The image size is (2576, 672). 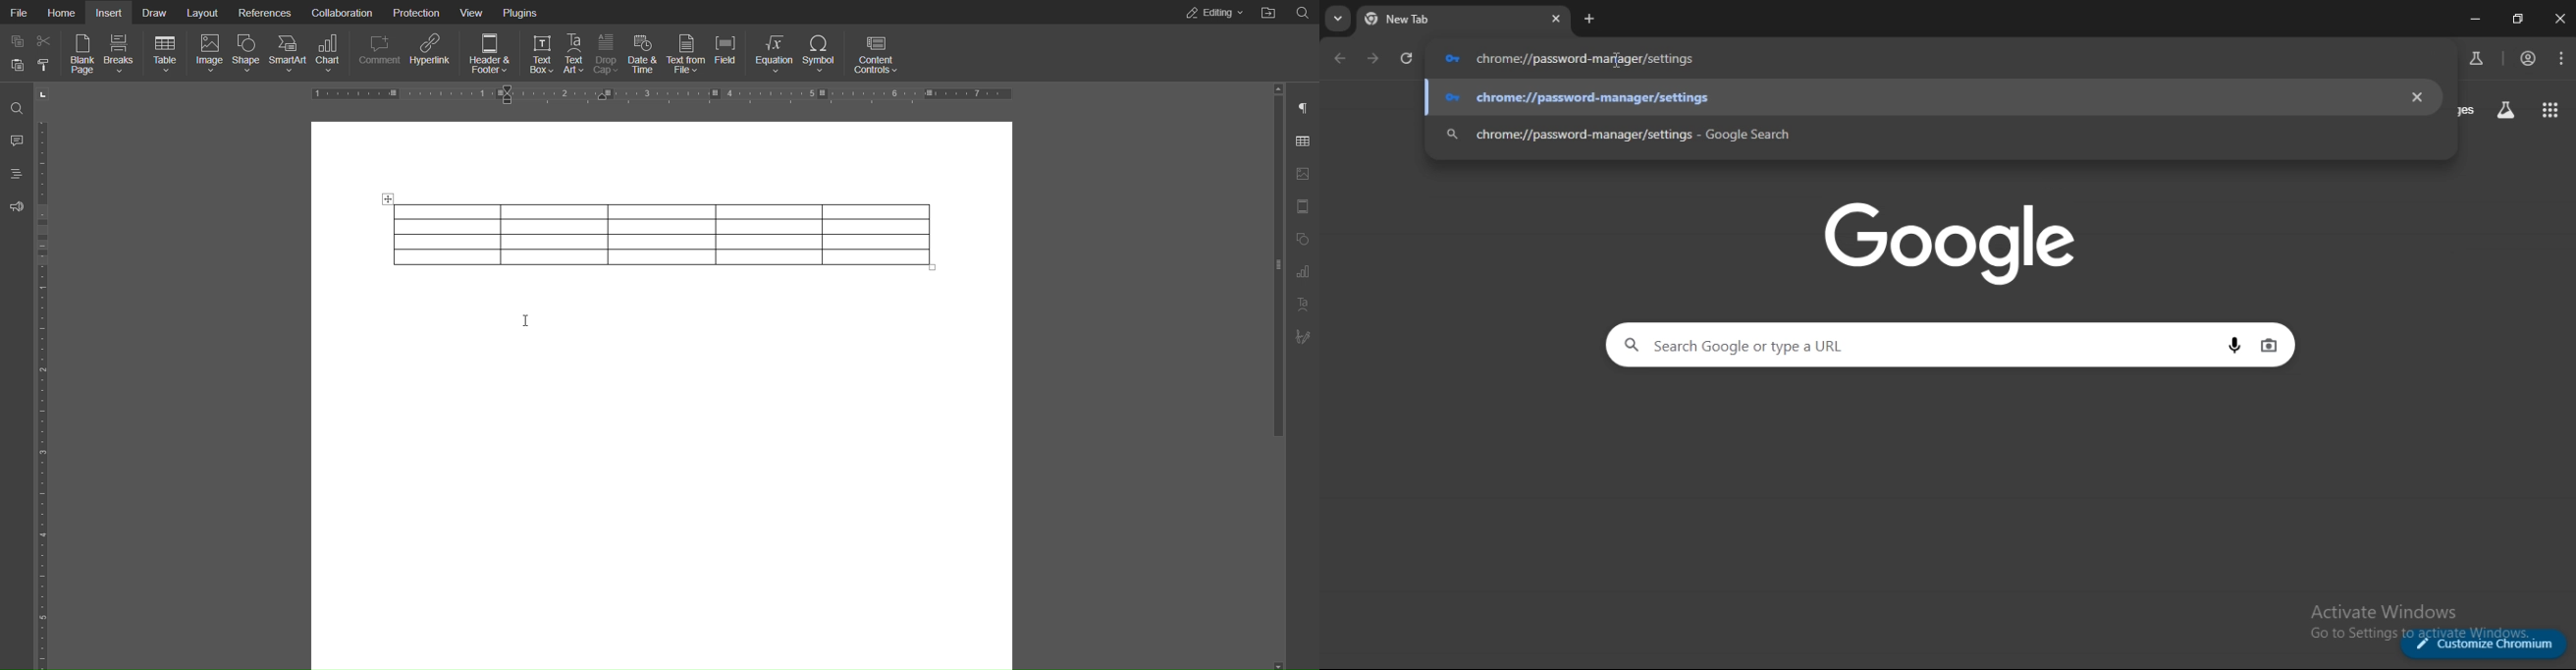 What do you see at coordinates (1303, 208) in the screenshot?
I see `Header Footer Settings` at bounding box center [1303, 208].